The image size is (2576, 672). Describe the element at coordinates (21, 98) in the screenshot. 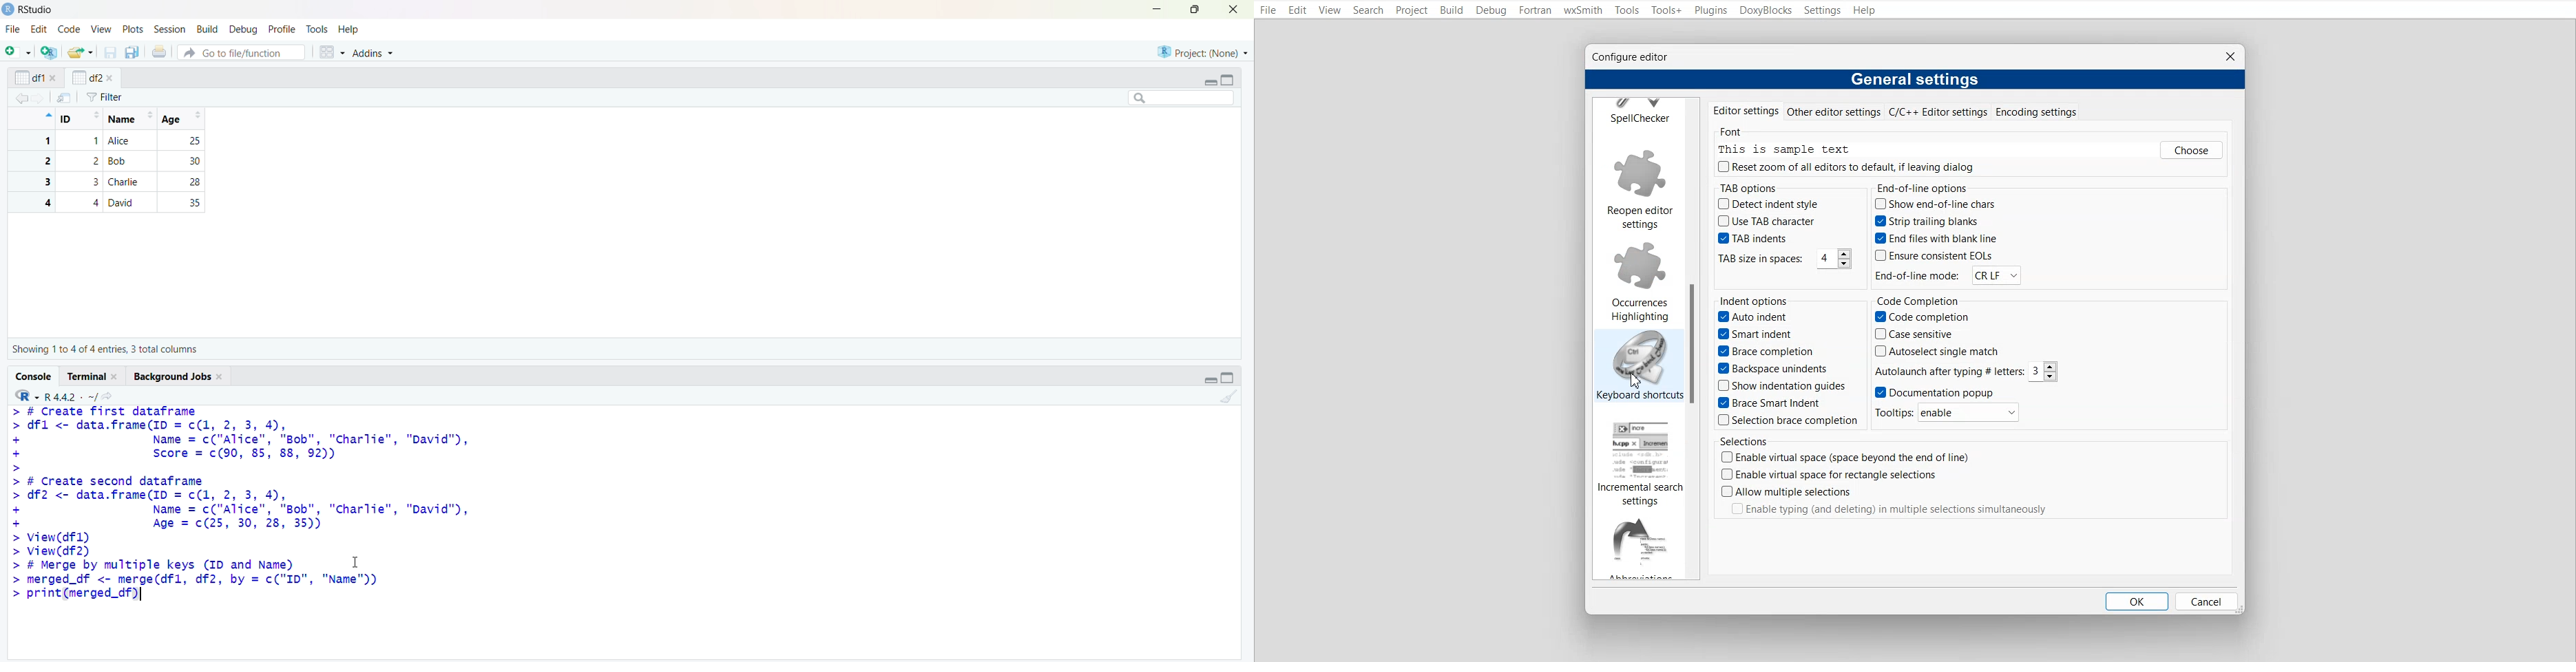

I see `backward` at that location.